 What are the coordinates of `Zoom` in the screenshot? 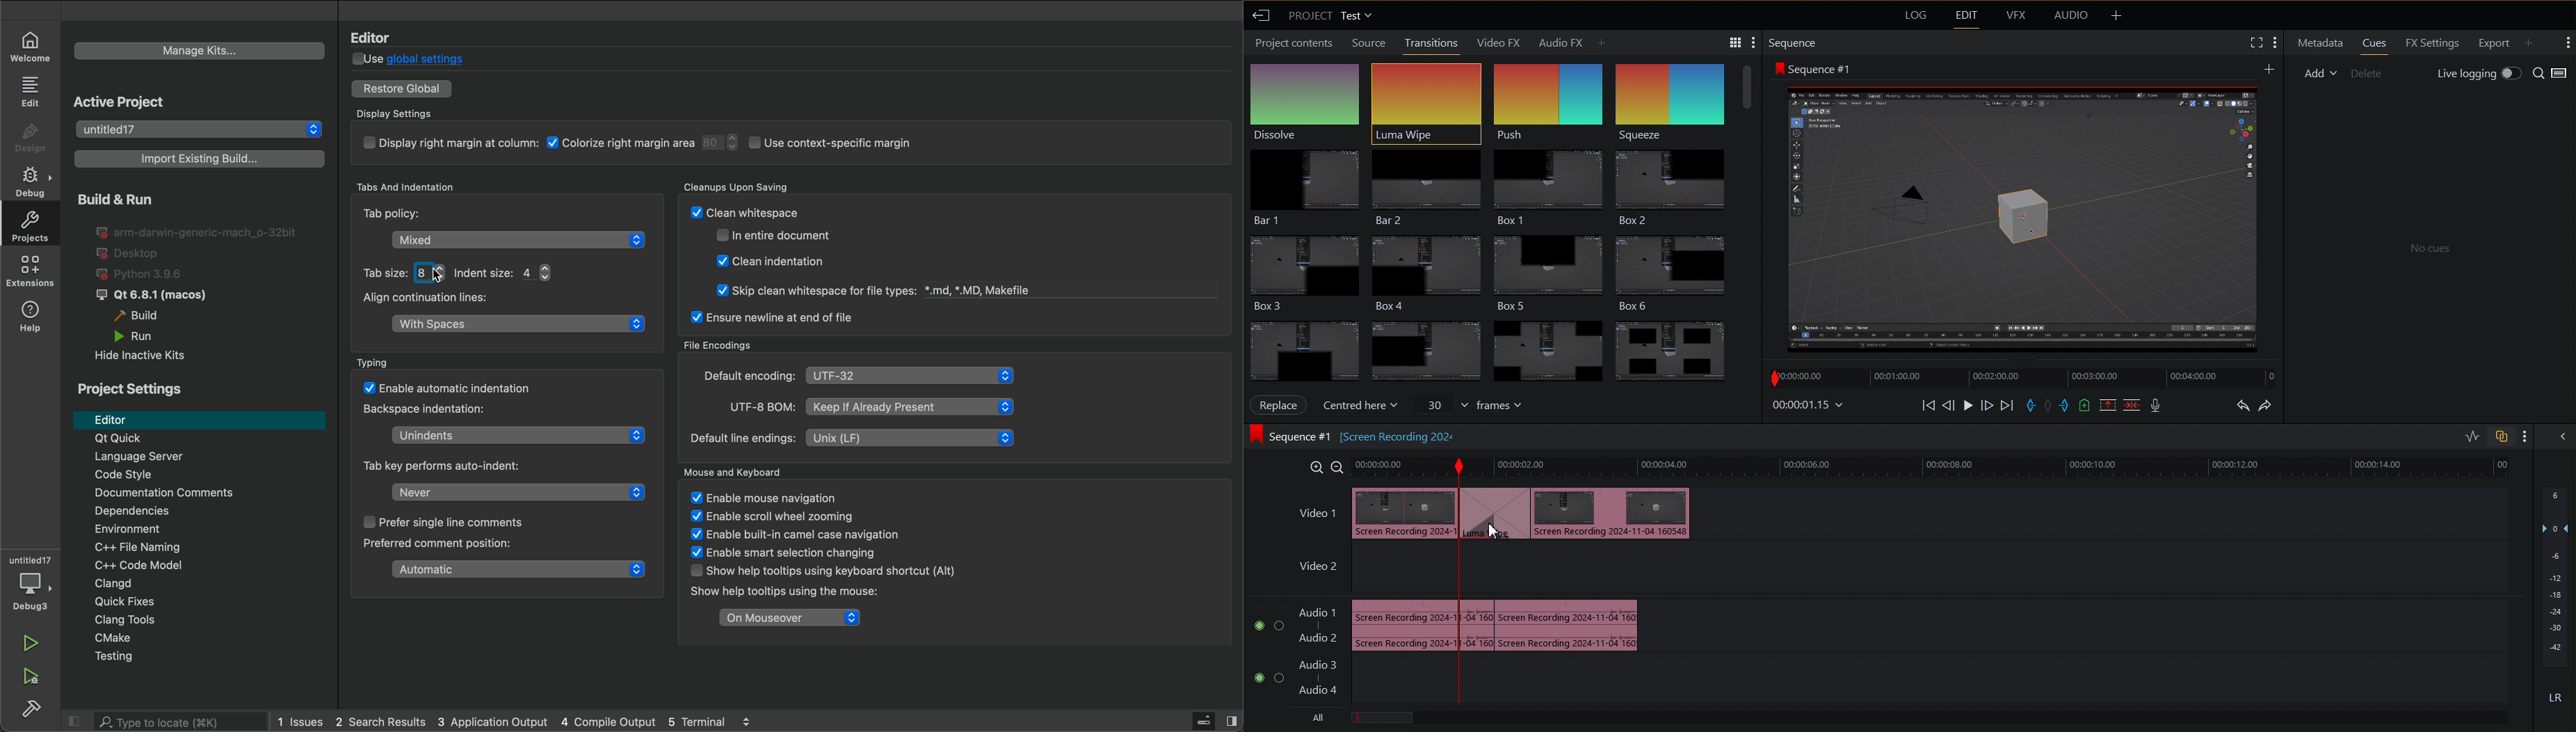 It's located at (1323, 466).